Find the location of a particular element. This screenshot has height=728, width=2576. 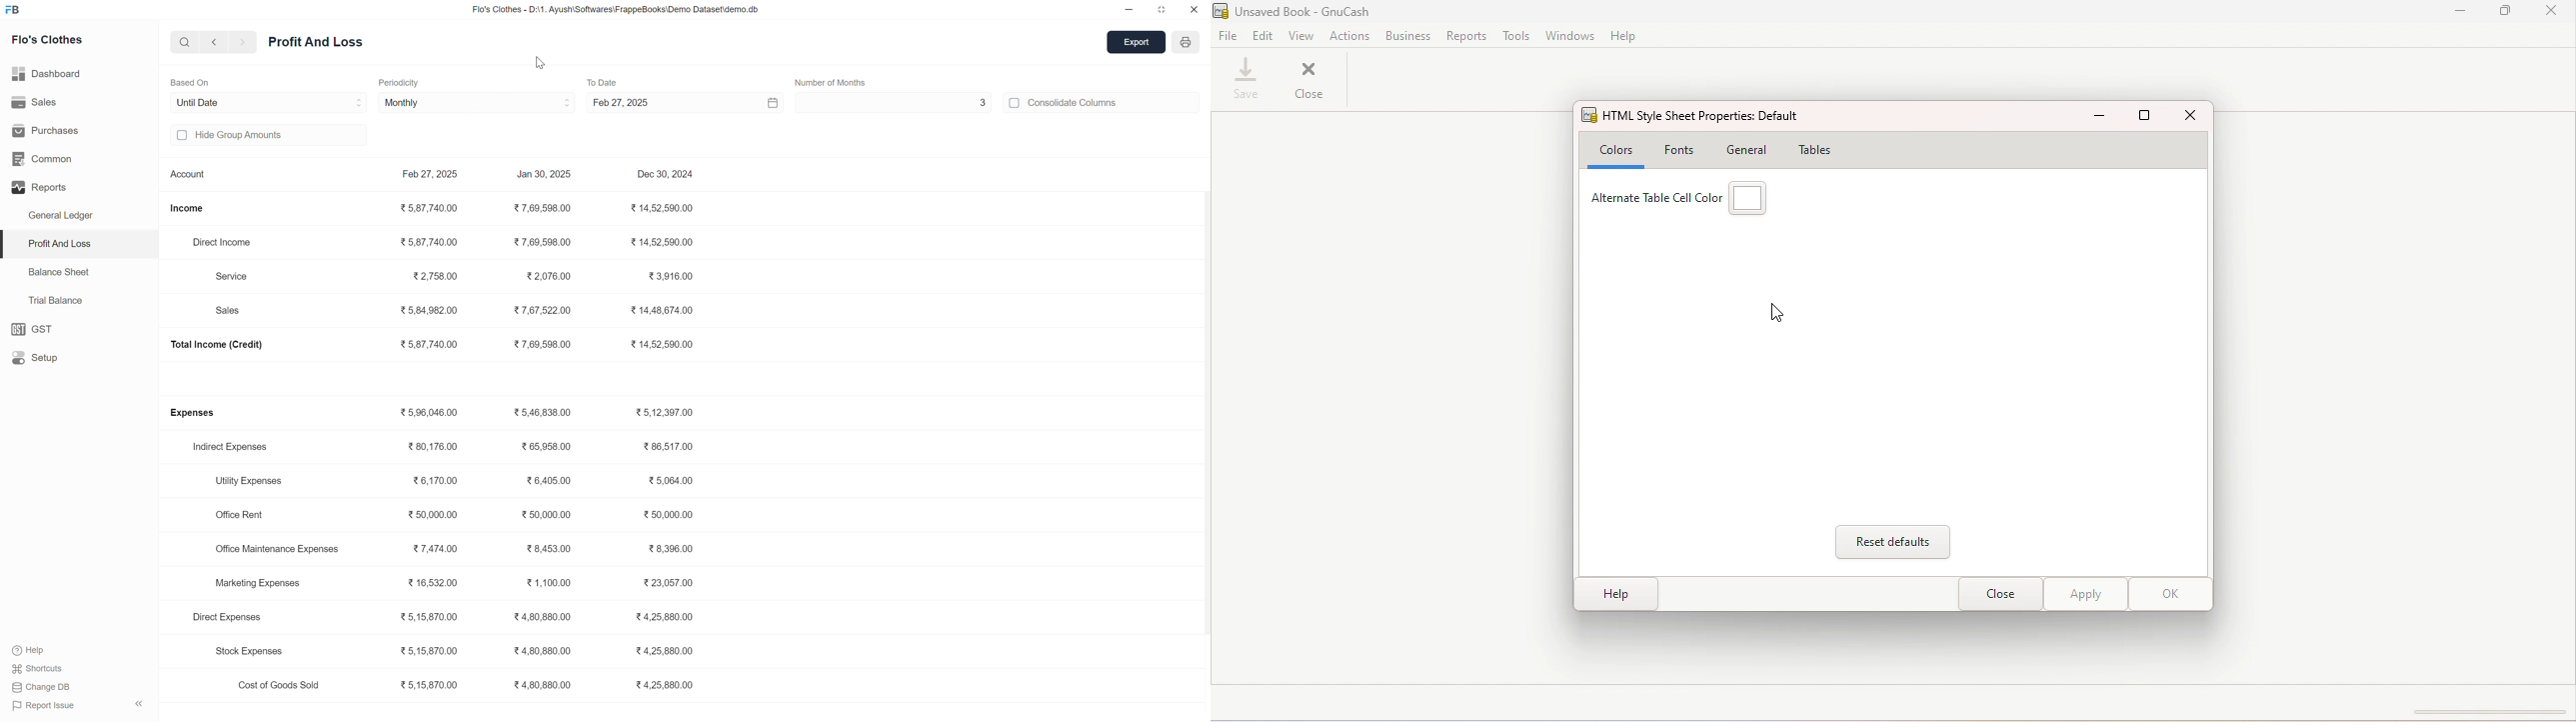

Until Date is located at coordinates (210, 103).